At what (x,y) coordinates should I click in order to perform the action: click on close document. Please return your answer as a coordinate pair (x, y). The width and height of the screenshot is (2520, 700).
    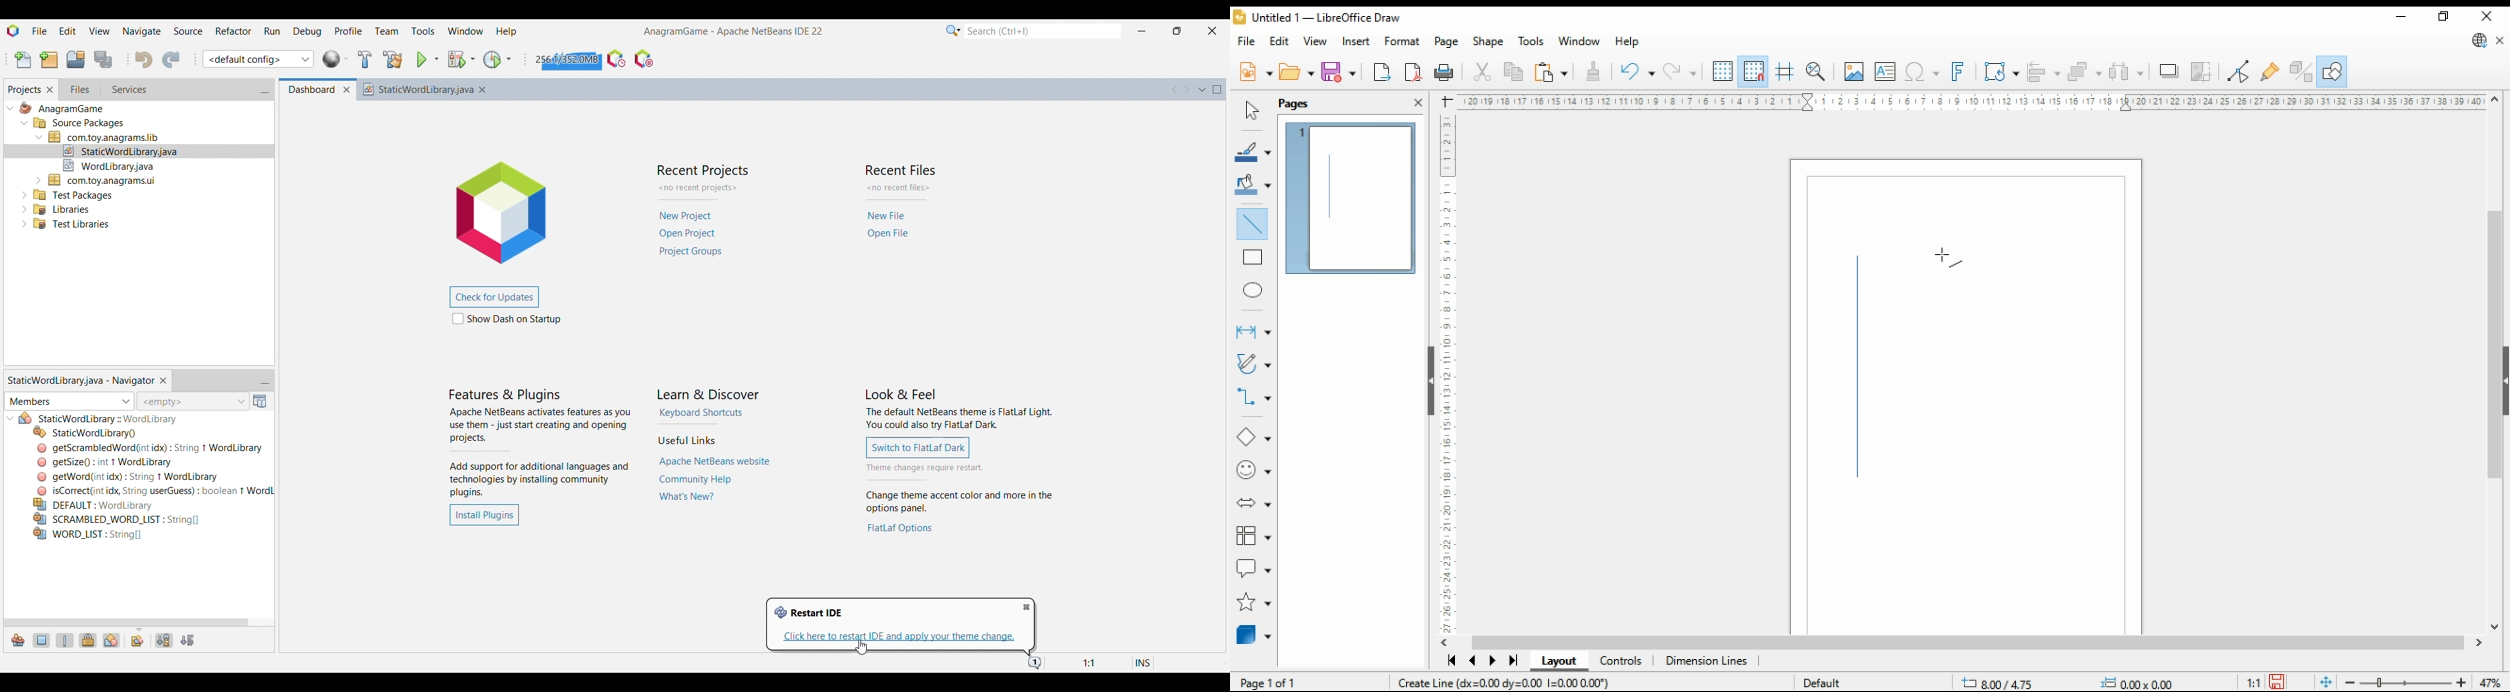
    Looking at the image, I should click on (2500, 41).